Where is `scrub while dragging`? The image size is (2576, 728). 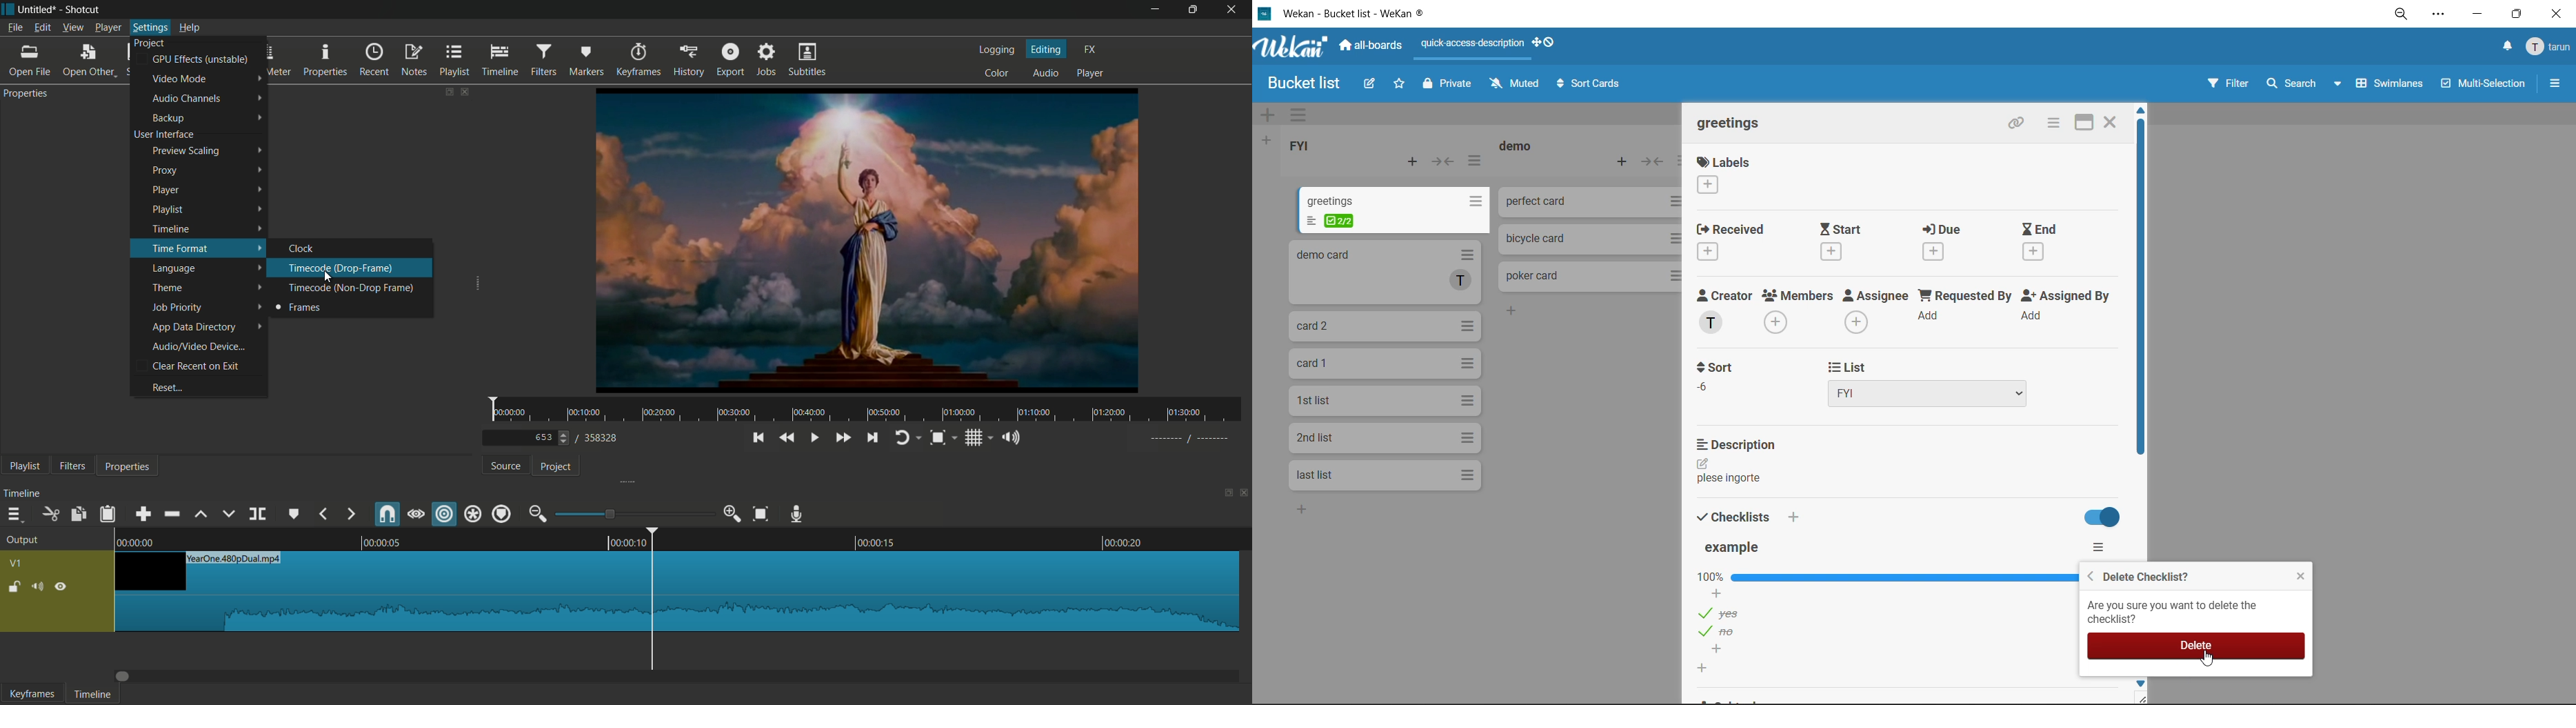
scrub while dragging is located at coordinates (416, 514).